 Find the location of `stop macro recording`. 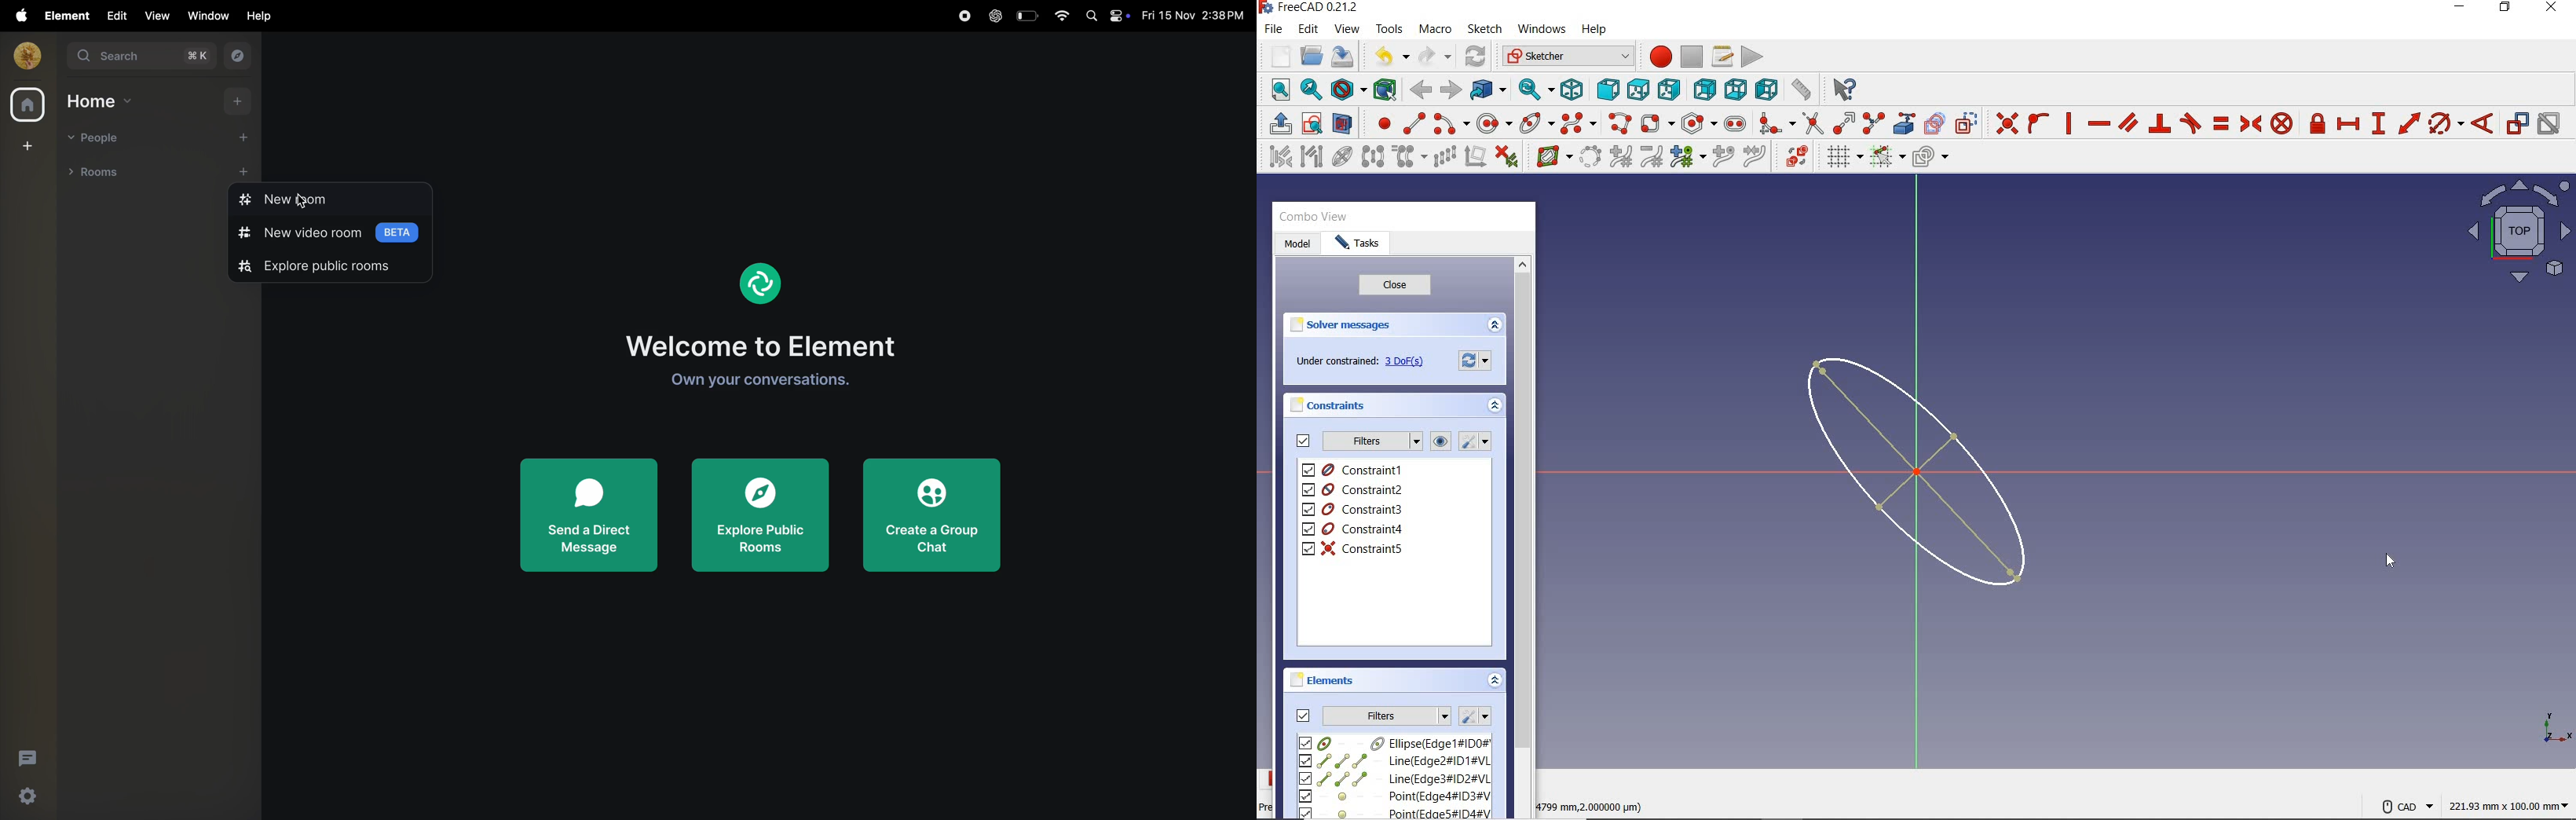

stop macro recording is located at coordinates (1692, 56).